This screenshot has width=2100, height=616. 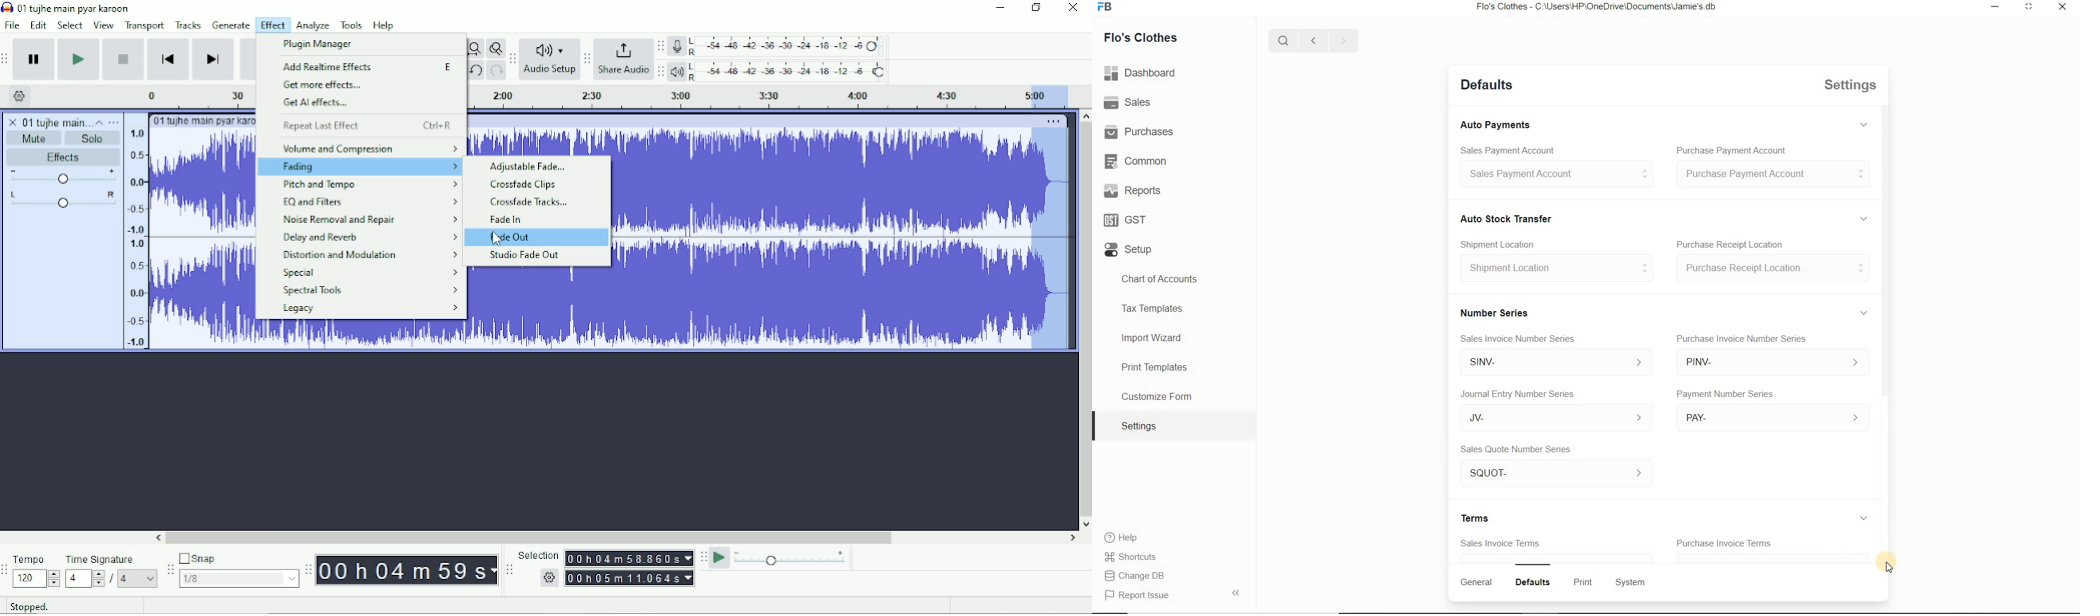 I want to click on Effect, so click(x=274, y=25).